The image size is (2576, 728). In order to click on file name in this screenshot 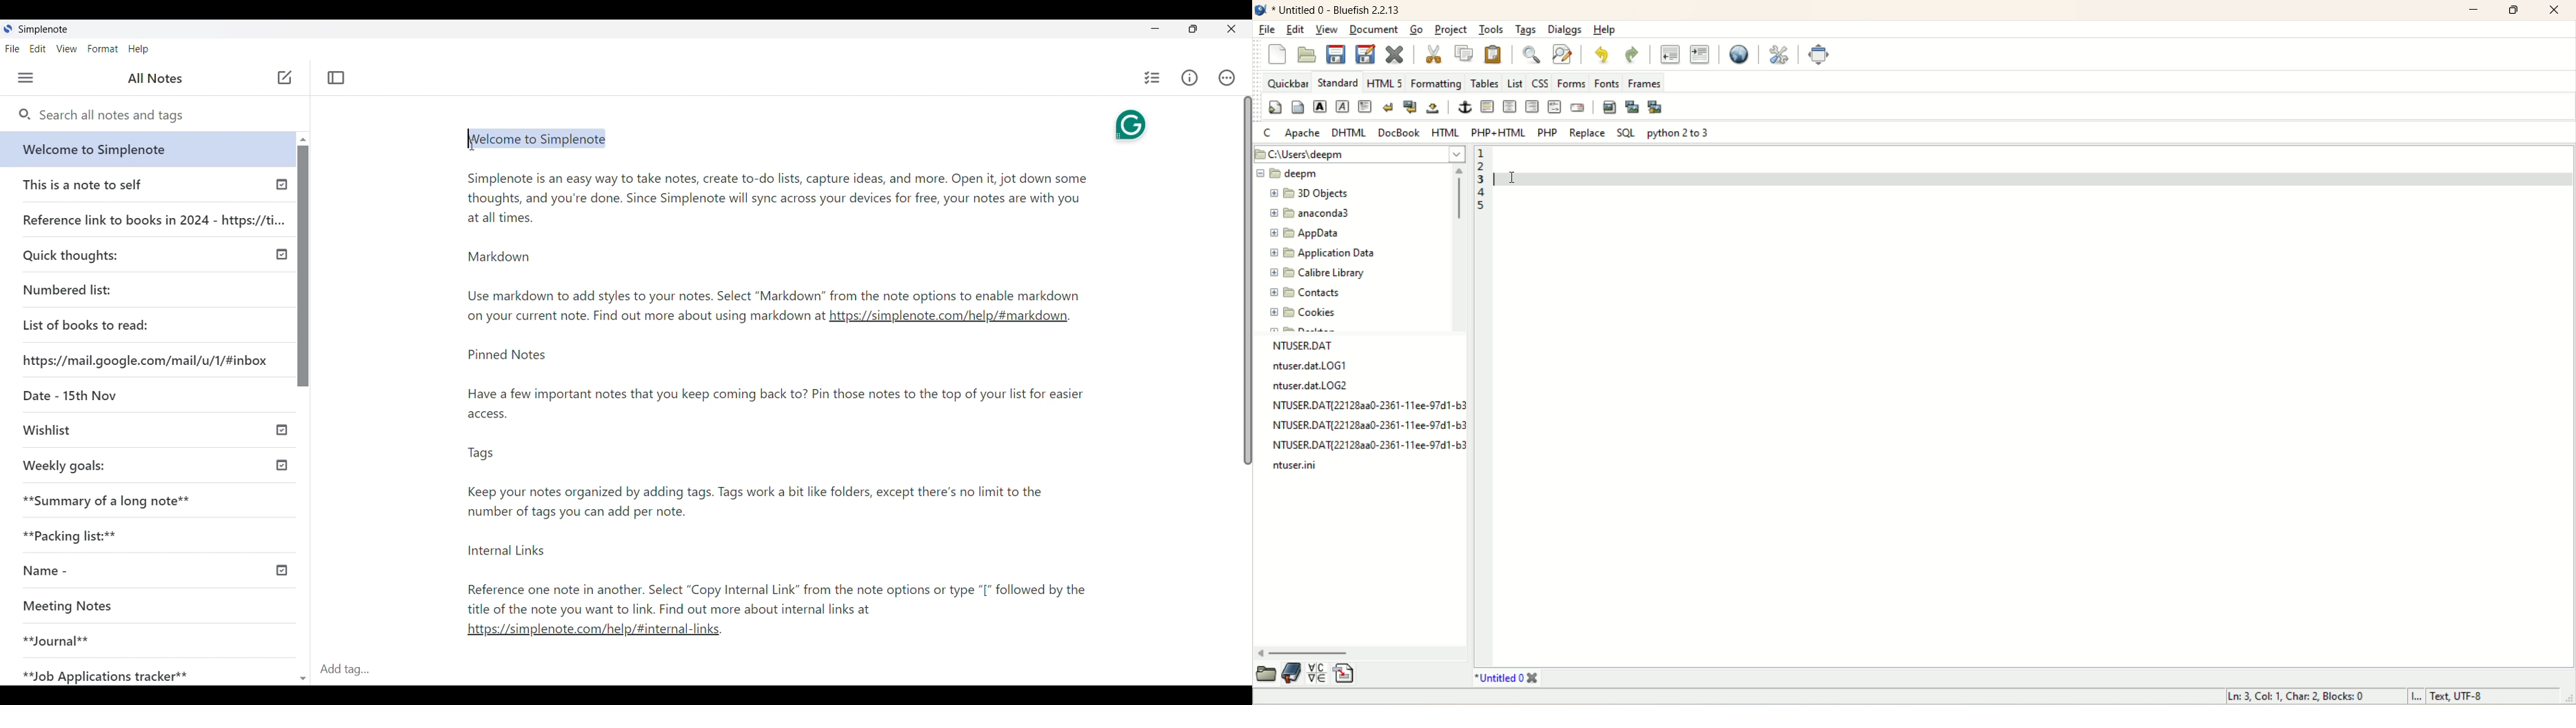, I will do `click(1349, 344)`.